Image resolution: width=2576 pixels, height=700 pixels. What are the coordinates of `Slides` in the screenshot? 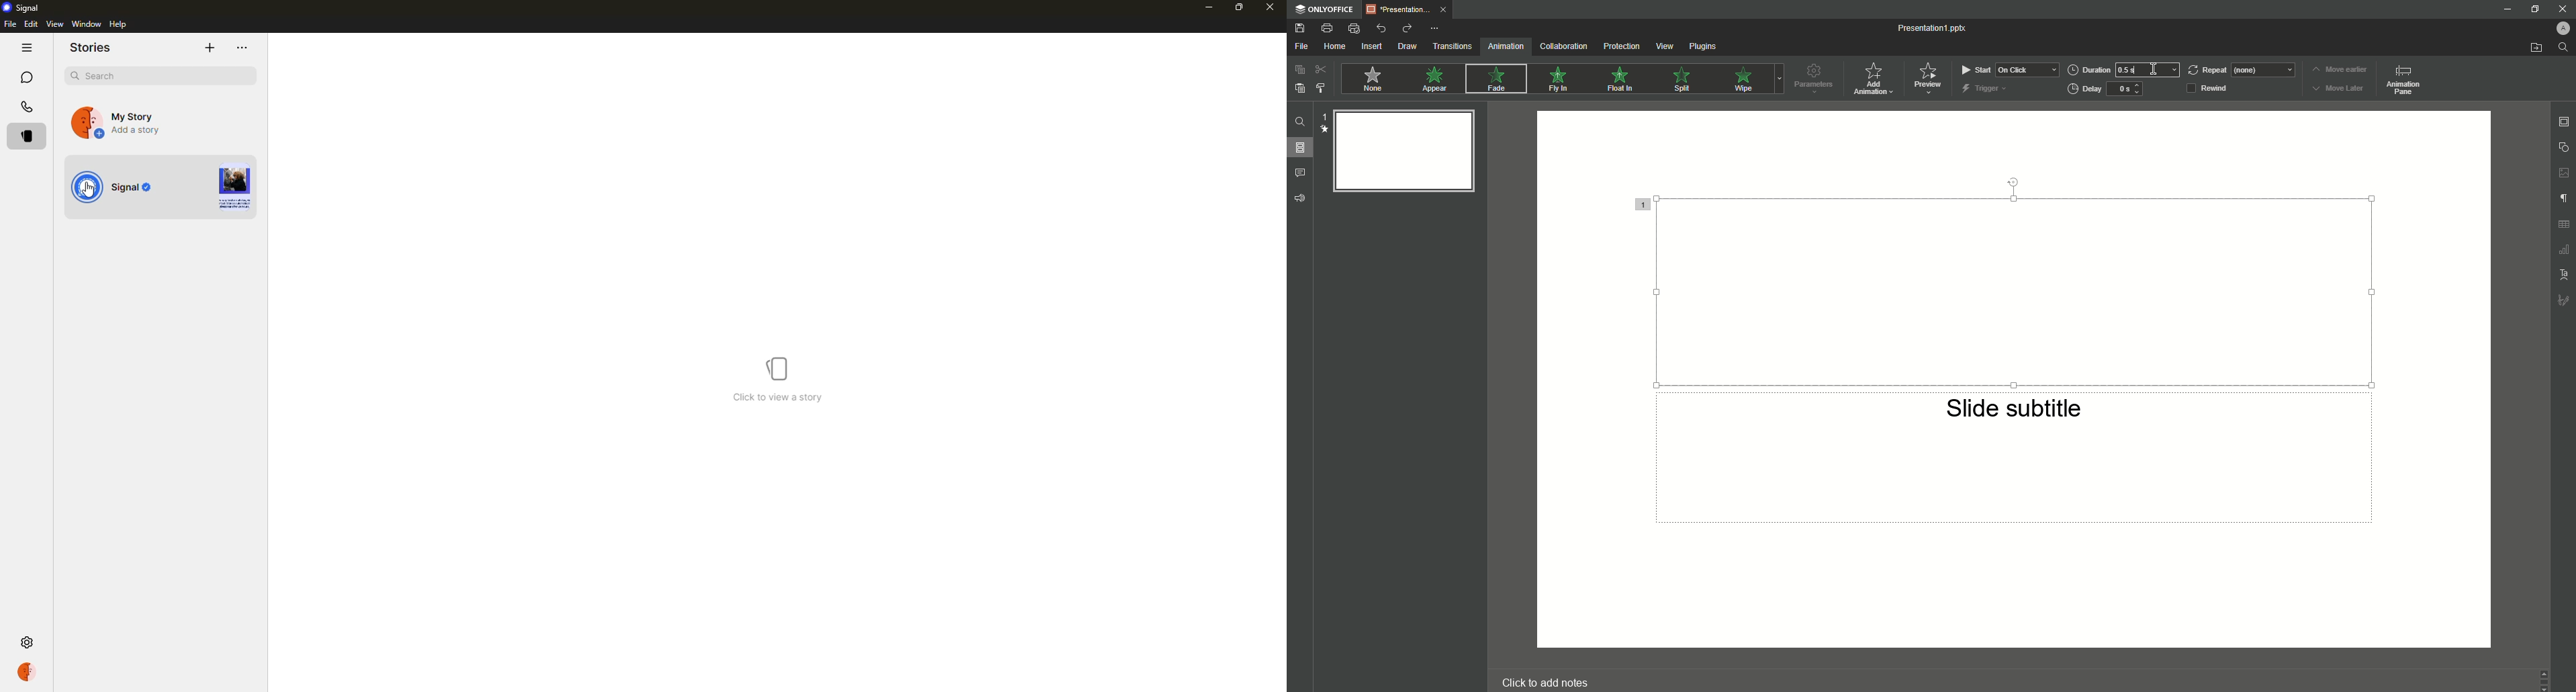 It's located at (1301, 147).